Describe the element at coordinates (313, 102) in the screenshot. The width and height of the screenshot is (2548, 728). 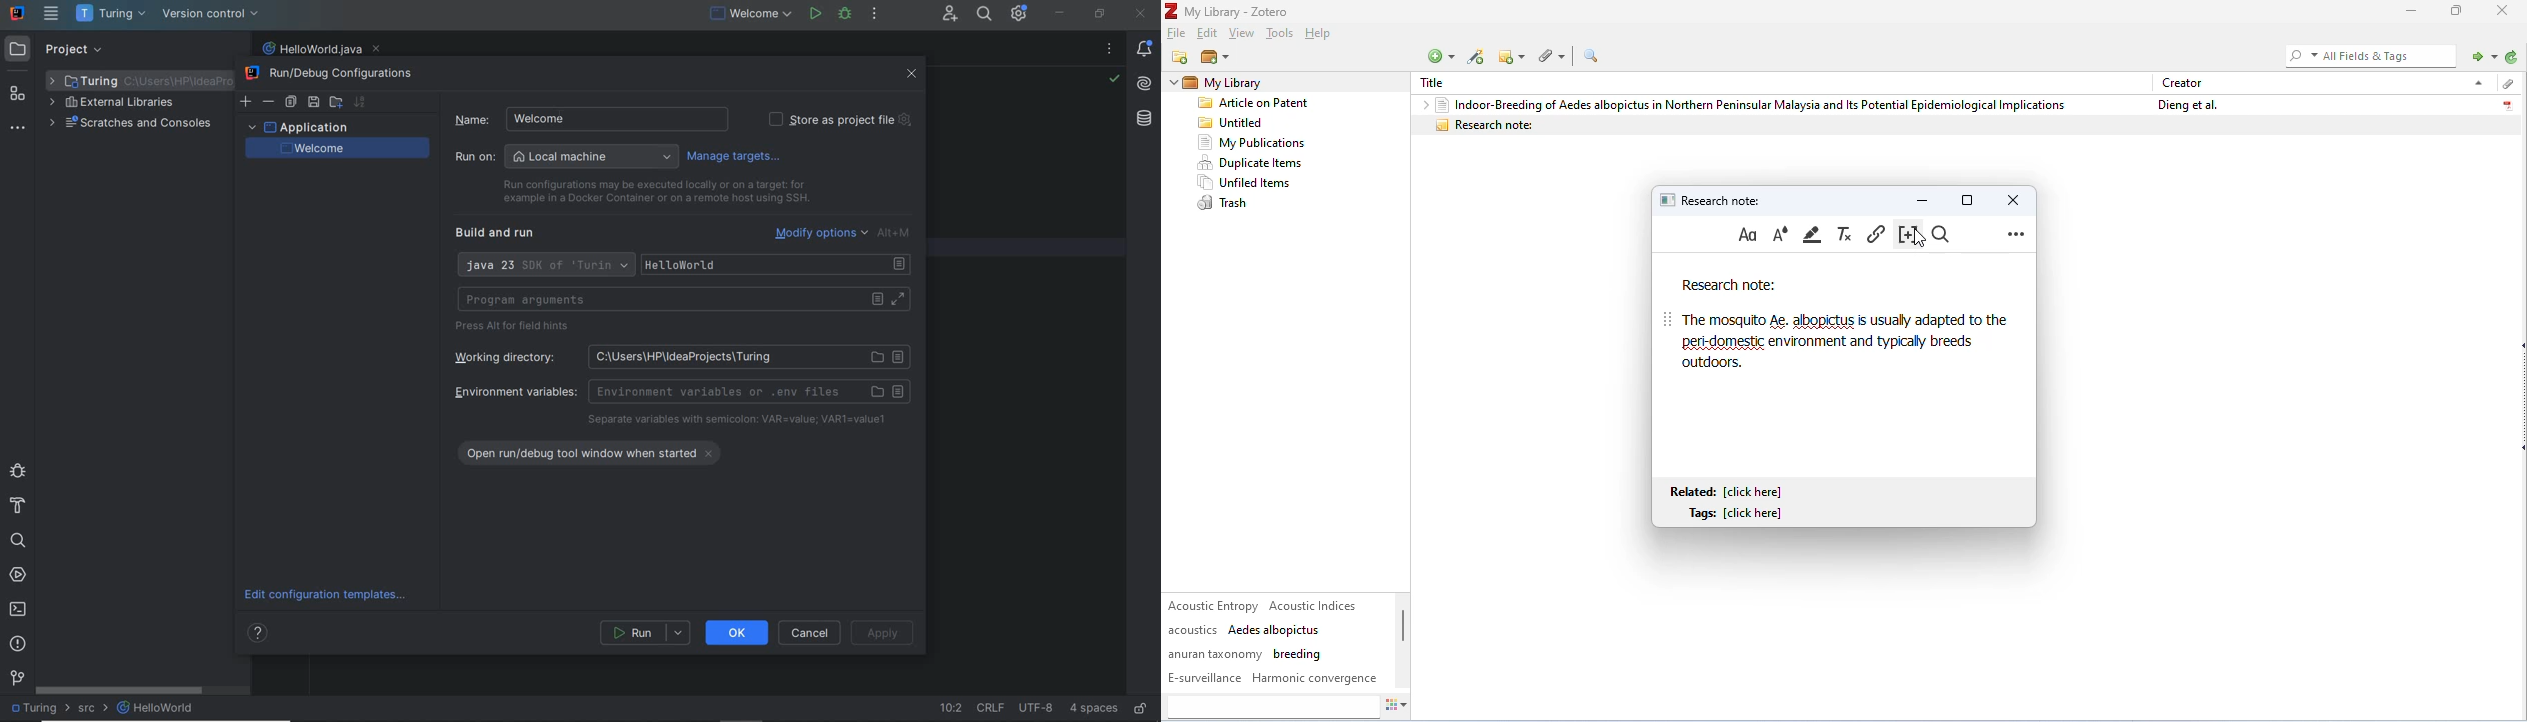
I see `SAVE CONFIGURATION` at that location.